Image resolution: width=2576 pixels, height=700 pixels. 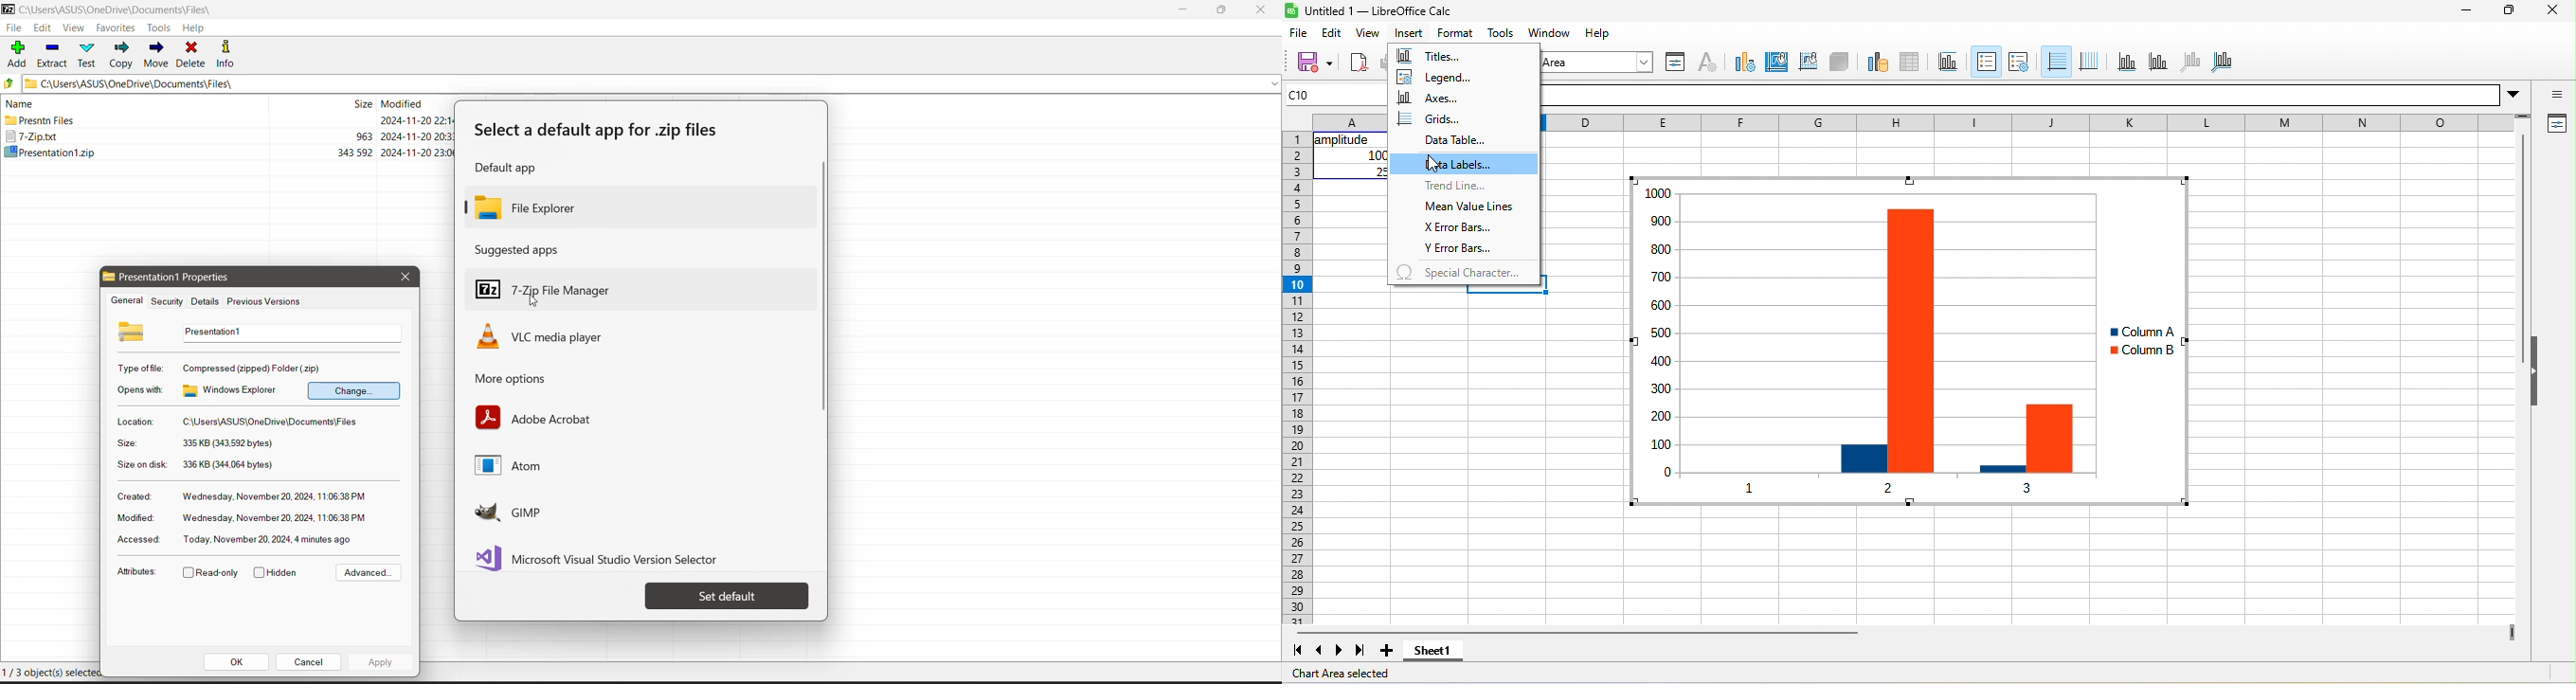 What do you see at coordinates (1453, 80) in the screenshot?
I see `legend` at bounding box center [1453, 80].